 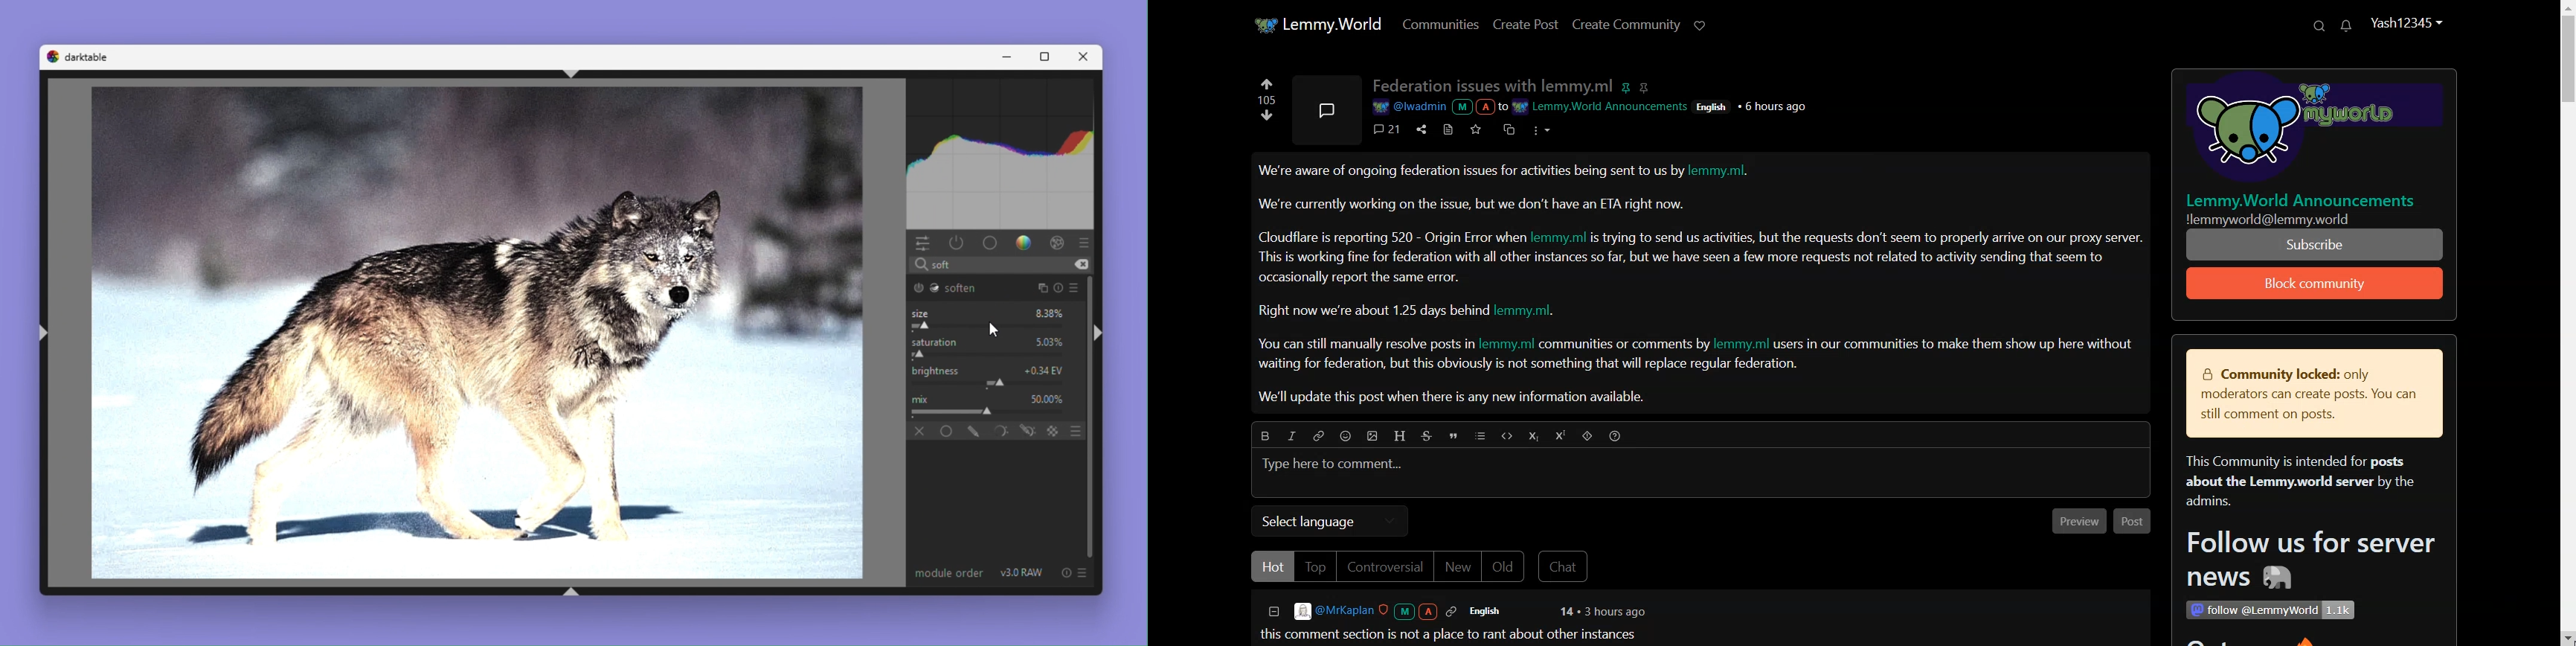 What do you see at coordinates (1428, 436) in the screenshot?
I see `Strike through` at bounding box center [1428, 436].